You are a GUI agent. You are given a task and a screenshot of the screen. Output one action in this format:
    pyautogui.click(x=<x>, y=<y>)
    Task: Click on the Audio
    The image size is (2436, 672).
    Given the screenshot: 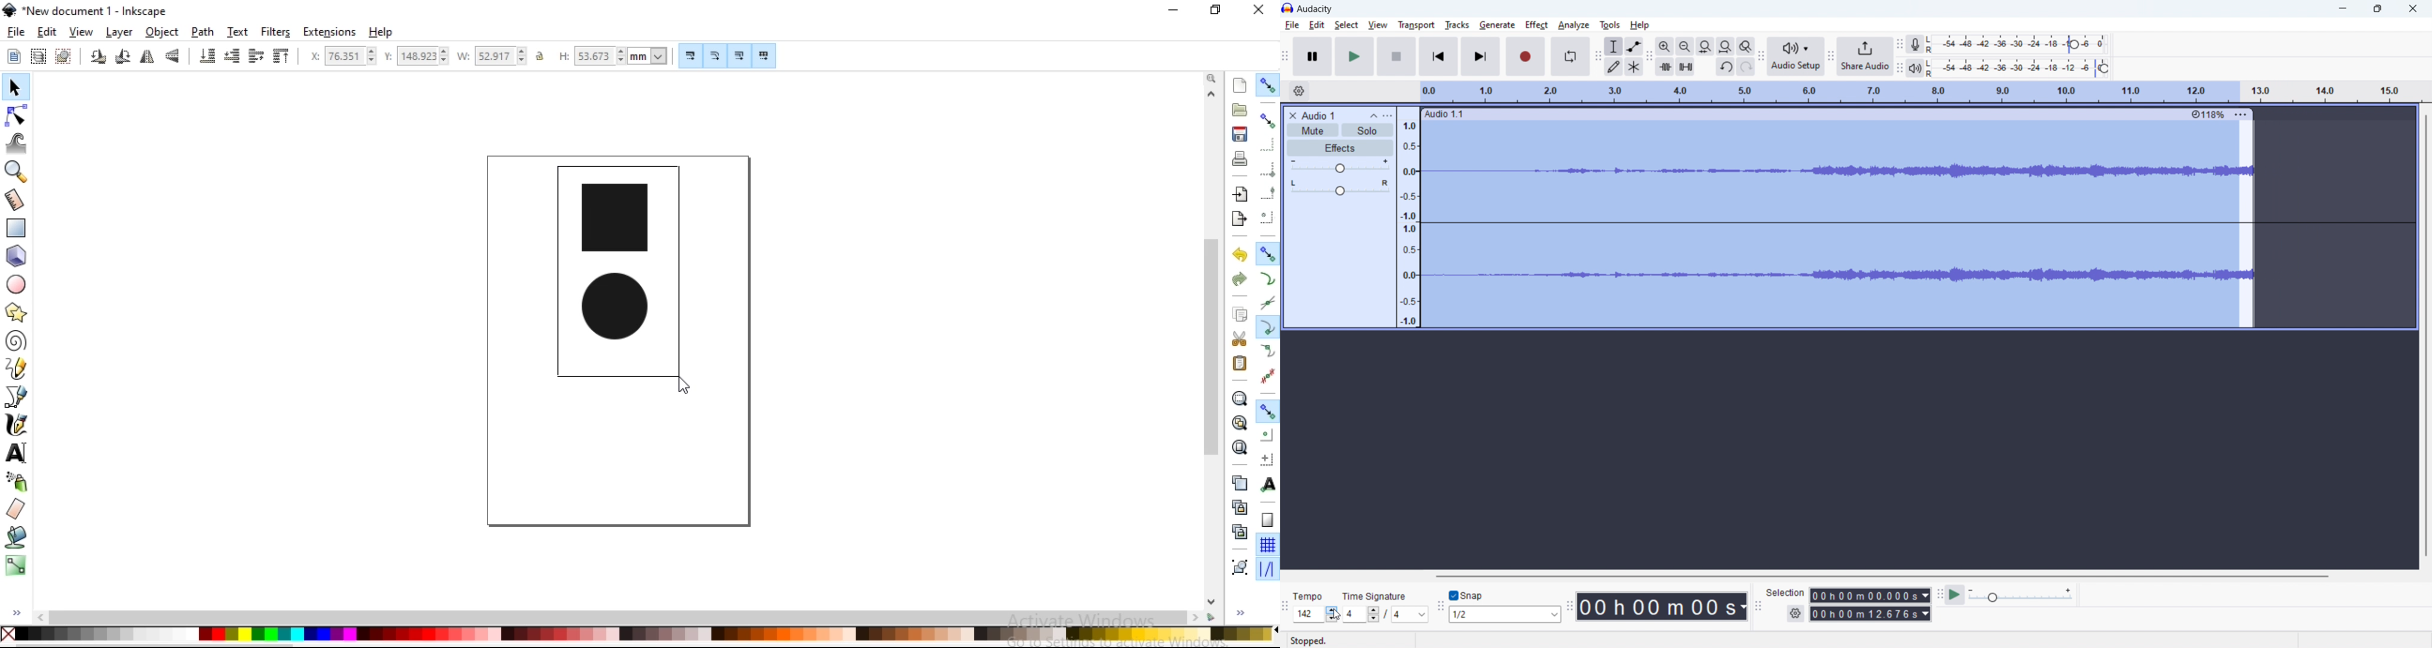 What is the action you would take?
    pyautogui.click(x=1451, y=115)
    